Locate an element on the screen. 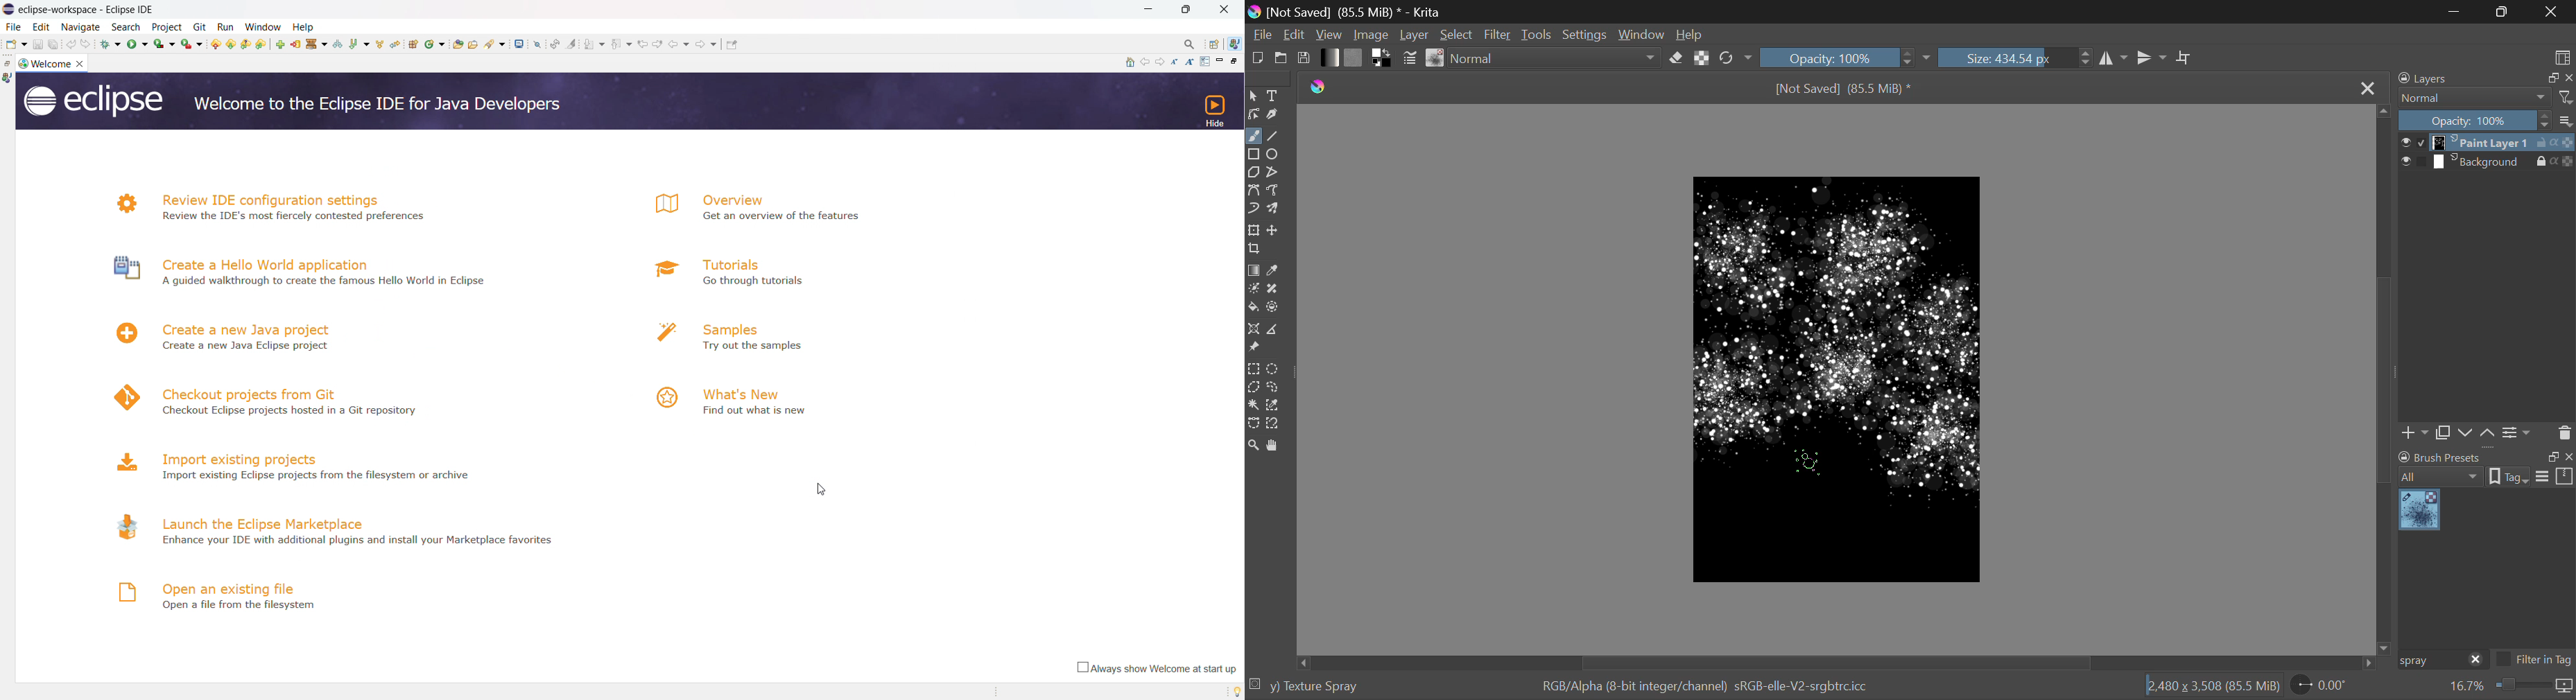 This screenshot has width=2576, height=700. logo is located at coordinates (120, 397).